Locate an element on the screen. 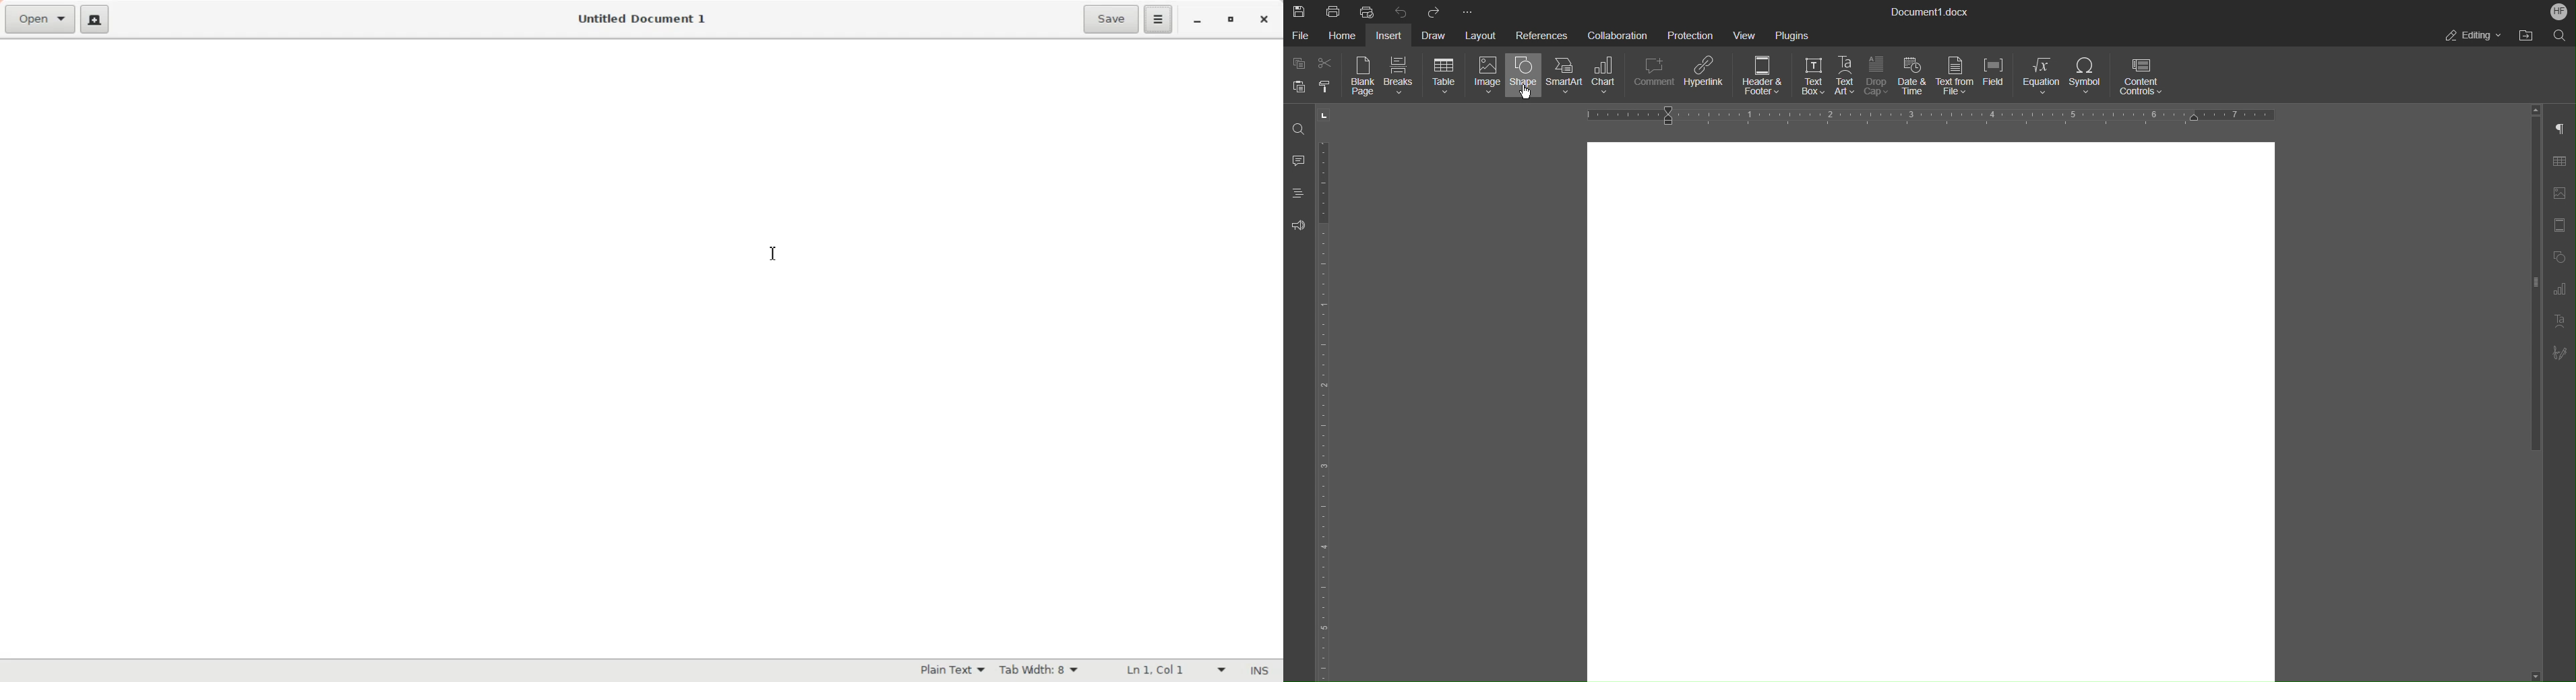 This screenshot has height=700, width=2576. Plugins is located at coordinates (1792, 34).